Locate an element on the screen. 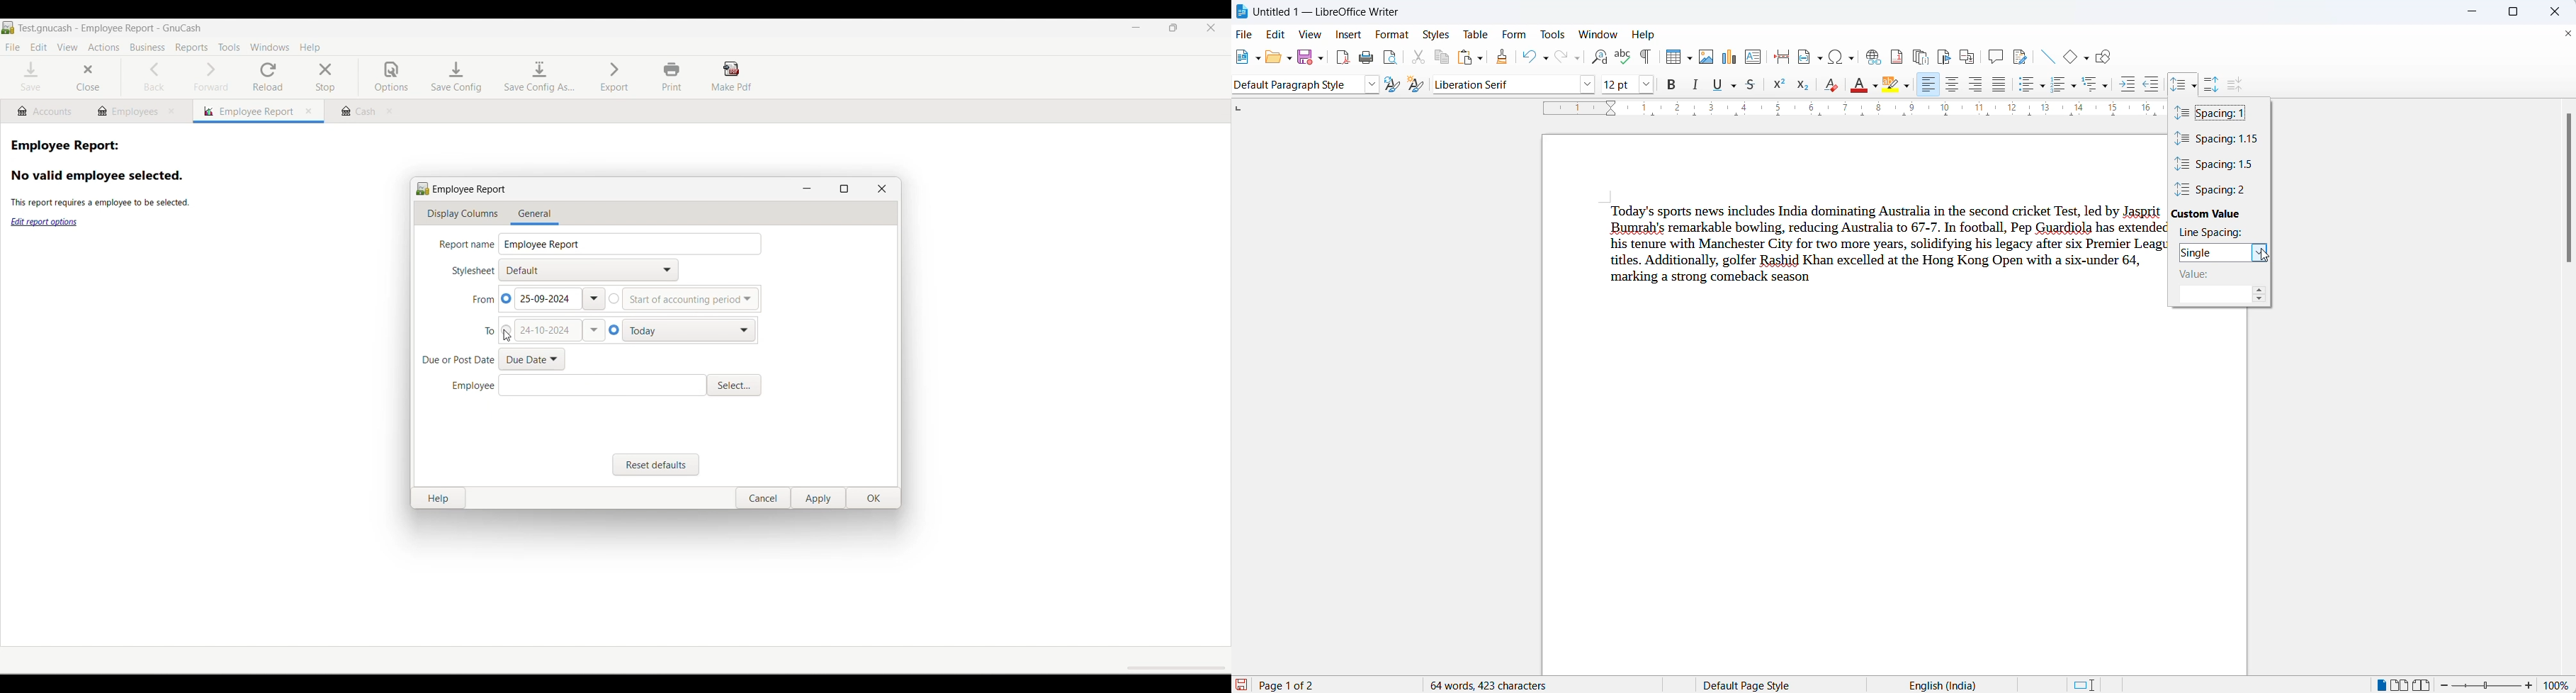 The width and height of the screenshot is (2576, 700). copy is located at coordinates (1442, 58).